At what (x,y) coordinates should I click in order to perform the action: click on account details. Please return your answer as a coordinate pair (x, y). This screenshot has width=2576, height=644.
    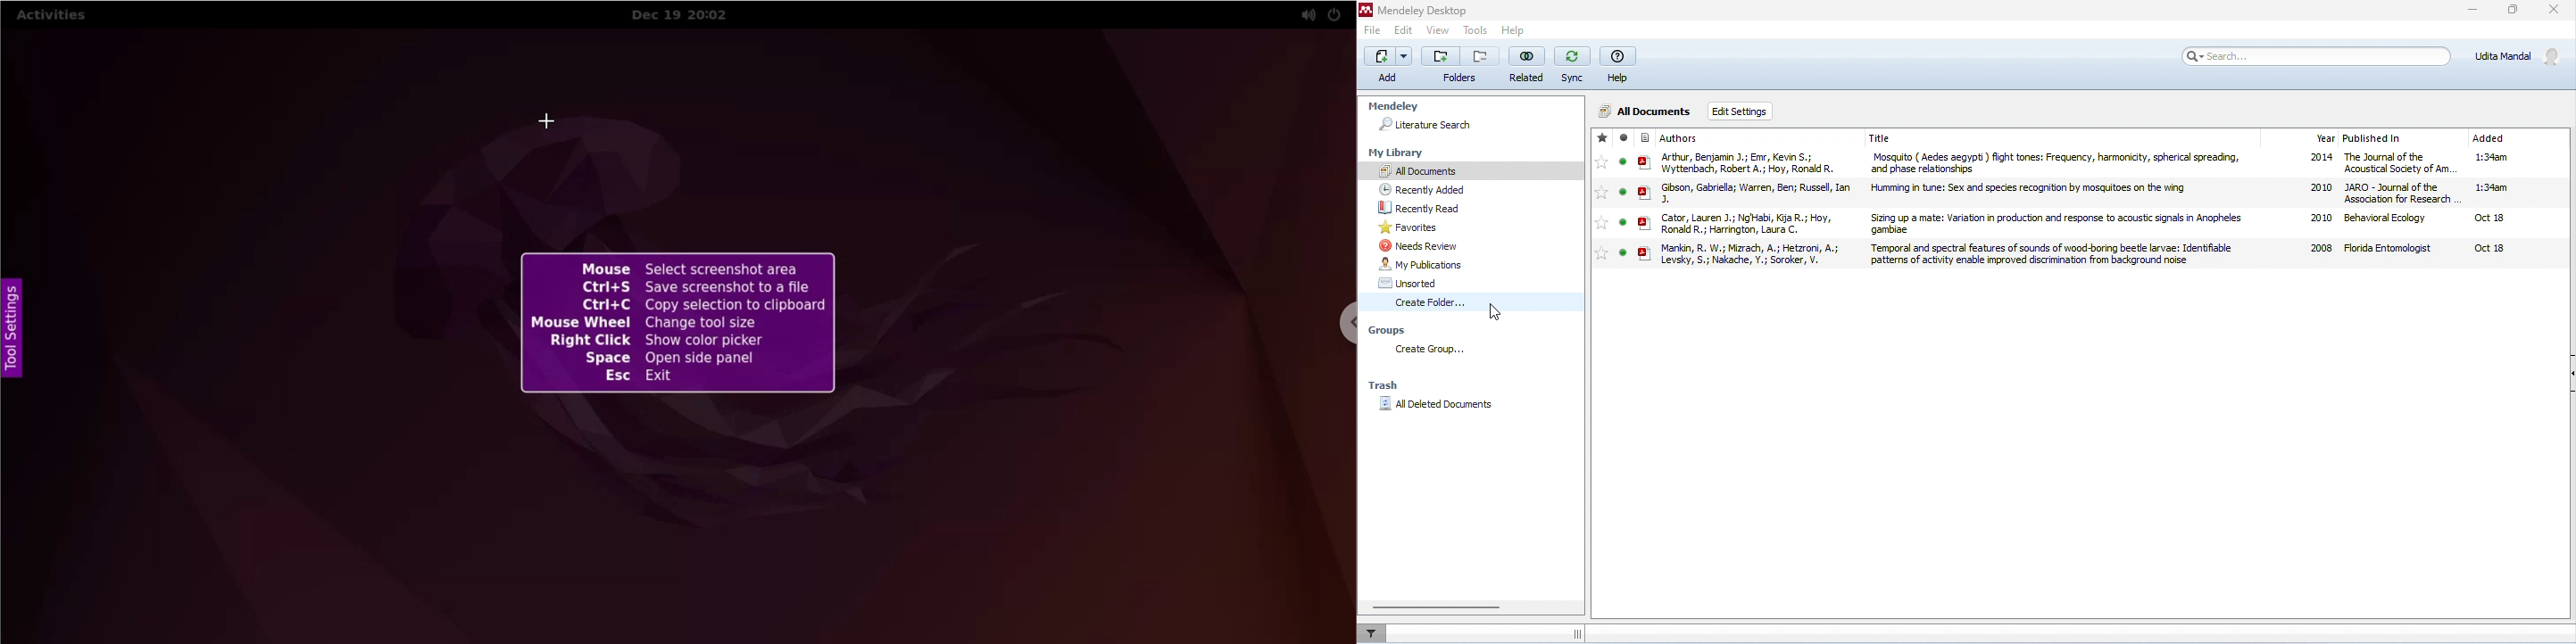
    Looking at the image, I should click on (2521, 56).